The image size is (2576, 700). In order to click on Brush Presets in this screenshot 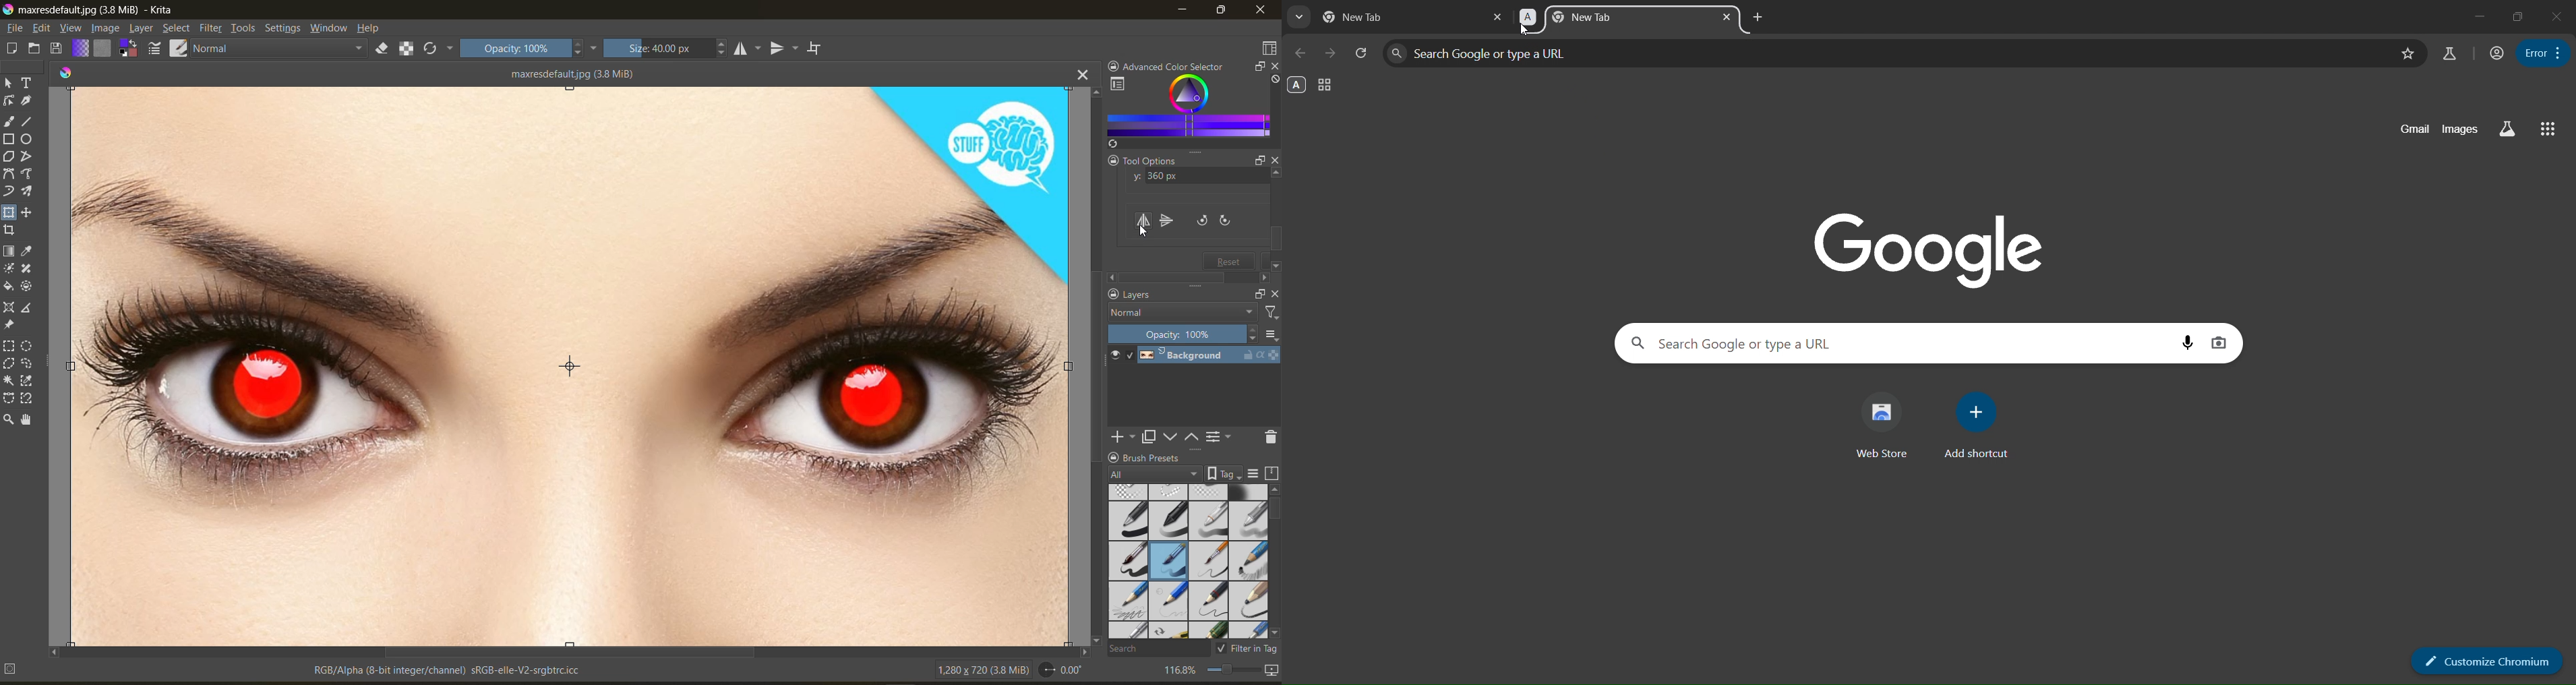, I will do `click(1180, 457)`.